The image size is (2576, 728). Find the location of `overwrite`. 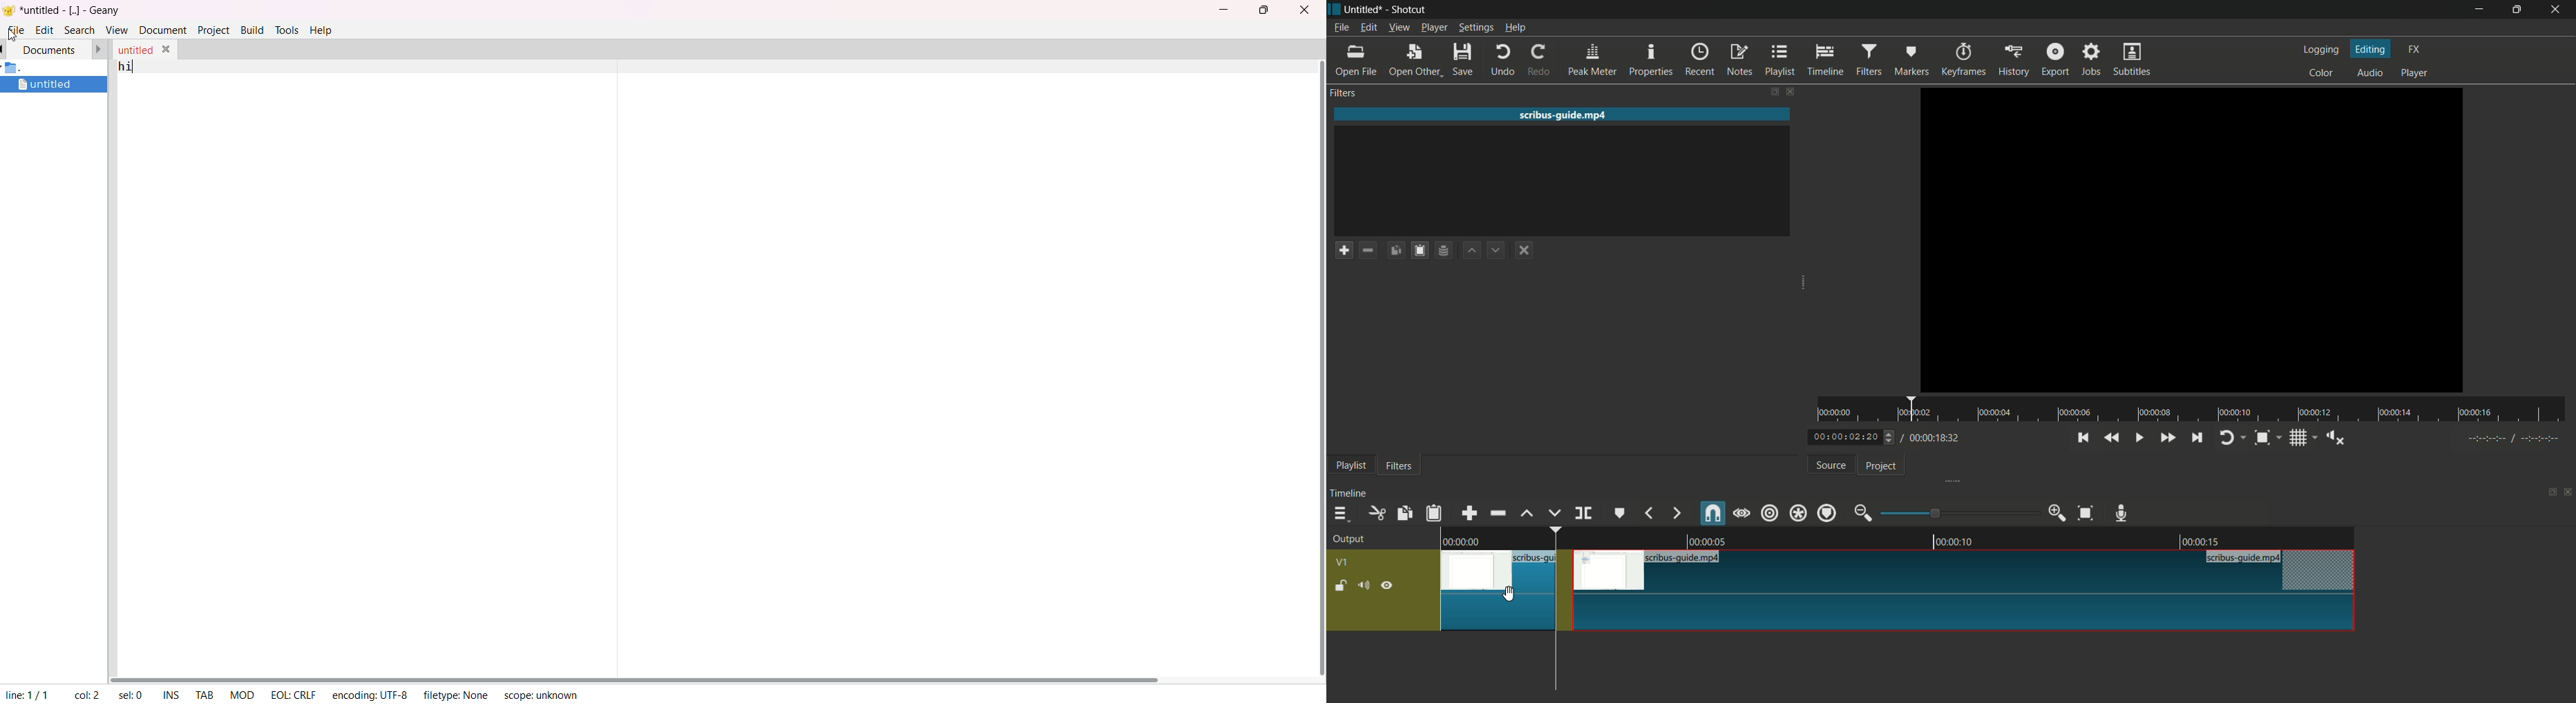

overwrite is located at coordinates (1552, 513).